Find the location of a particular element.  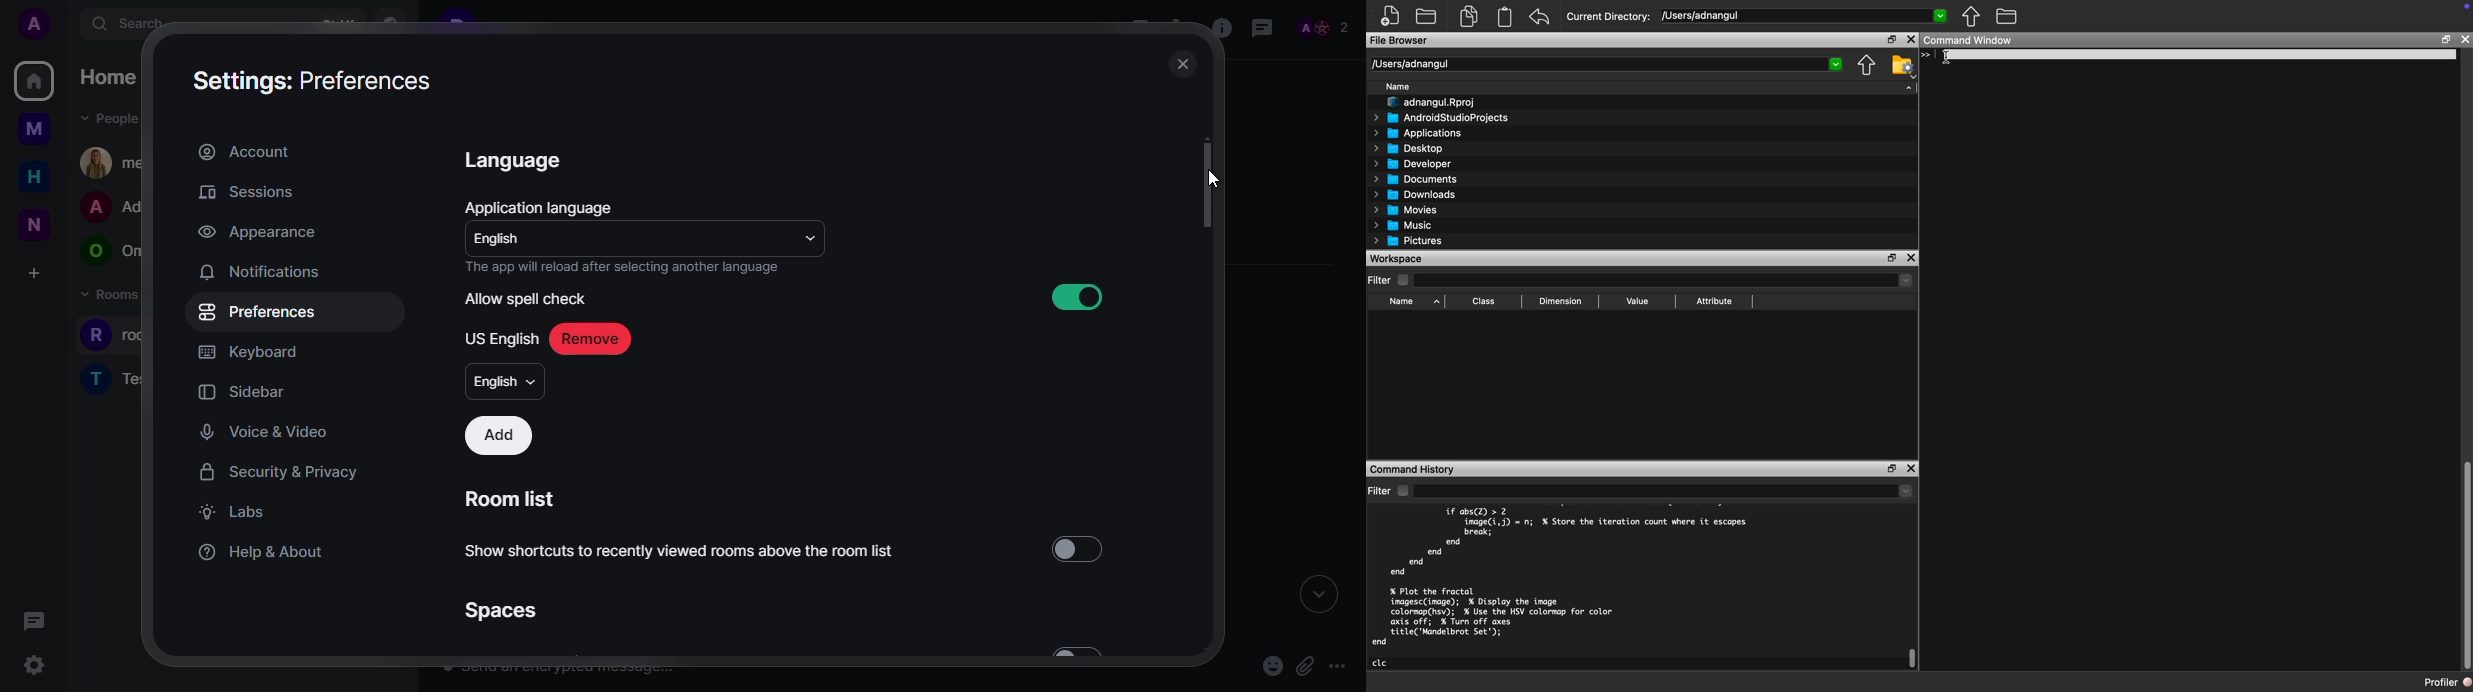

my room is located at coordinates (116, 162).